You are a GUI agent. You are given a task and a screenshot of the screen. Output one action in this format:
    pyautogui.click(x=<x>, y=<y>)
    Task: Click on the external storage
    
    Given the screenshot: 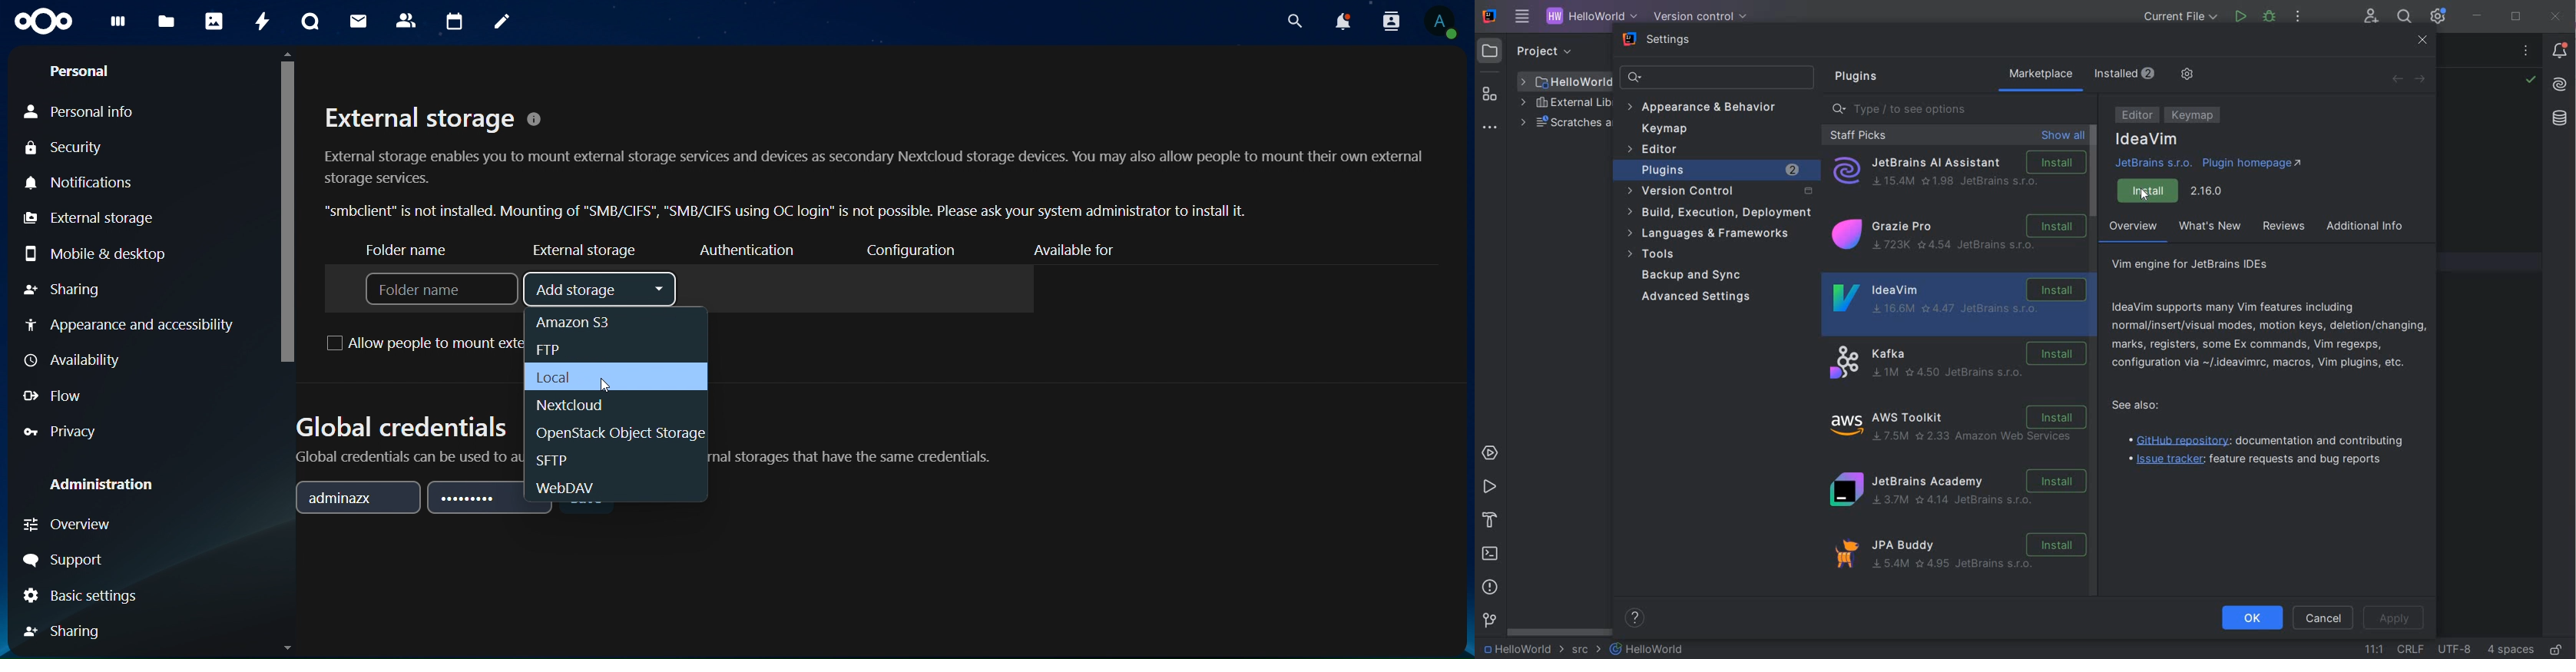 What is the action you would take?
    pyautogui.click(x=584, y=250)
    